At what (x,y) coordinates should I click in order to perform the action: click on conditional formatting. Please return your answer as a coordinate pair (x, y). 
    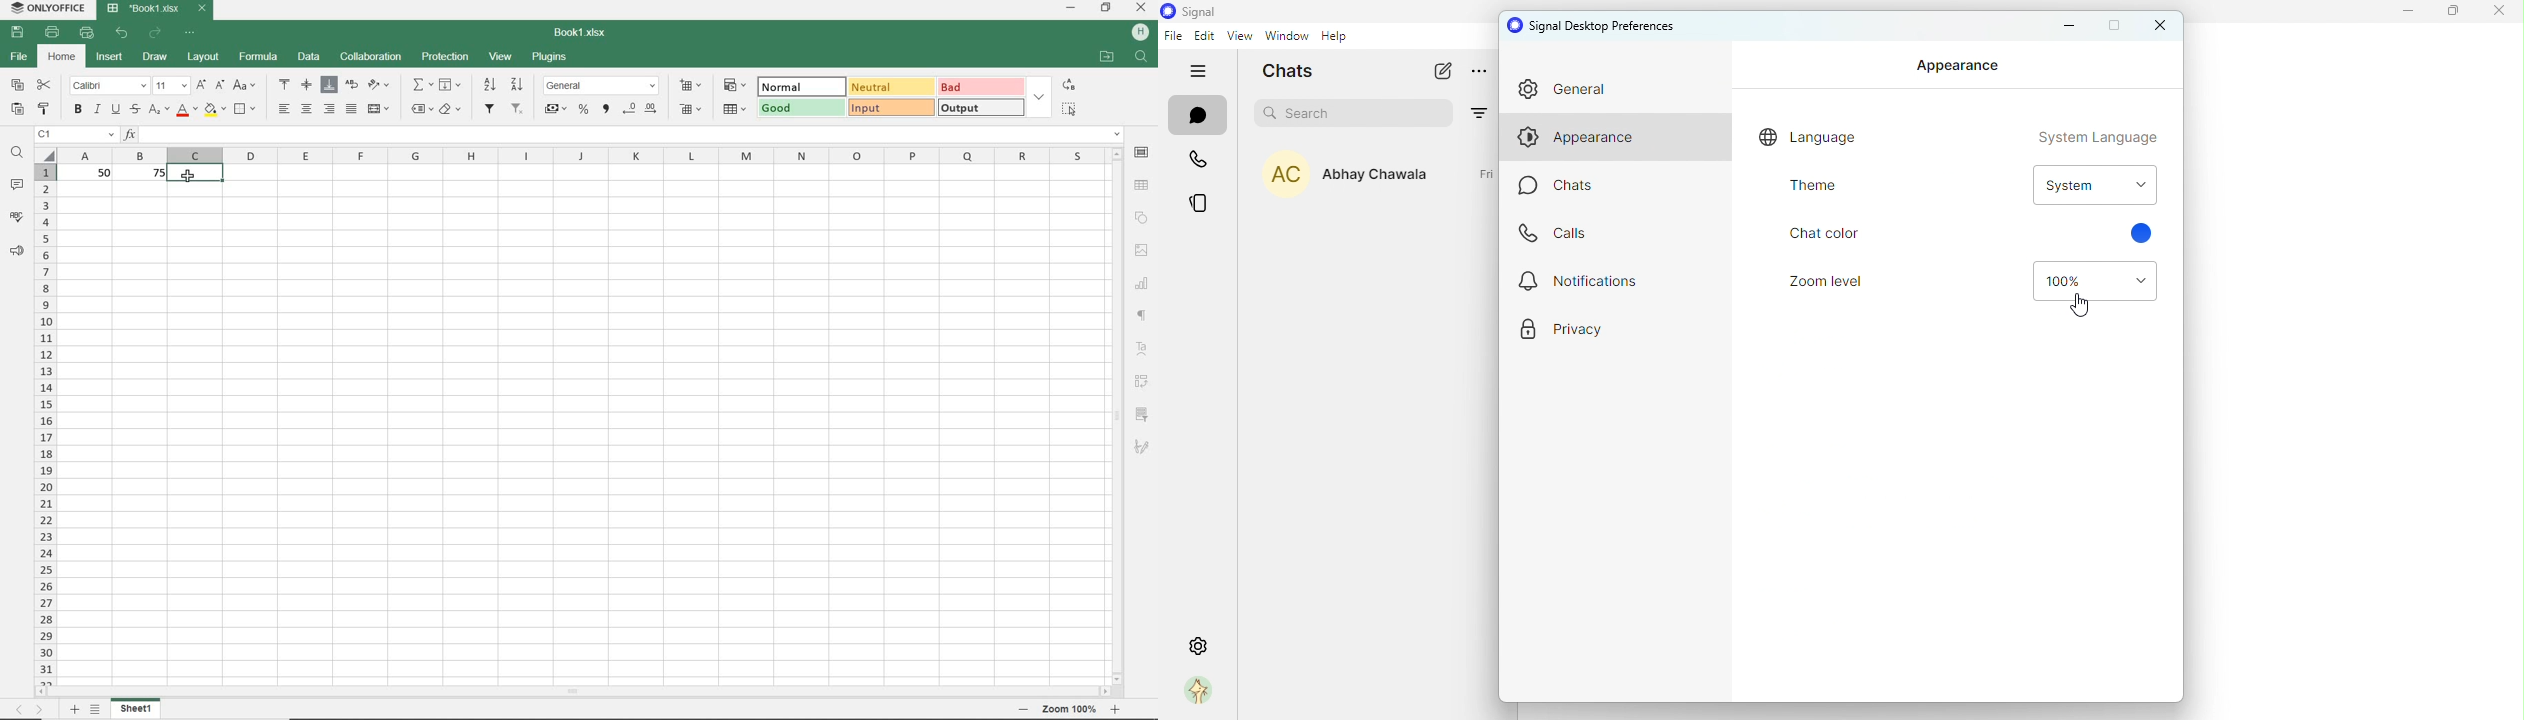
    Looking at the image, I should click on (737, 85).